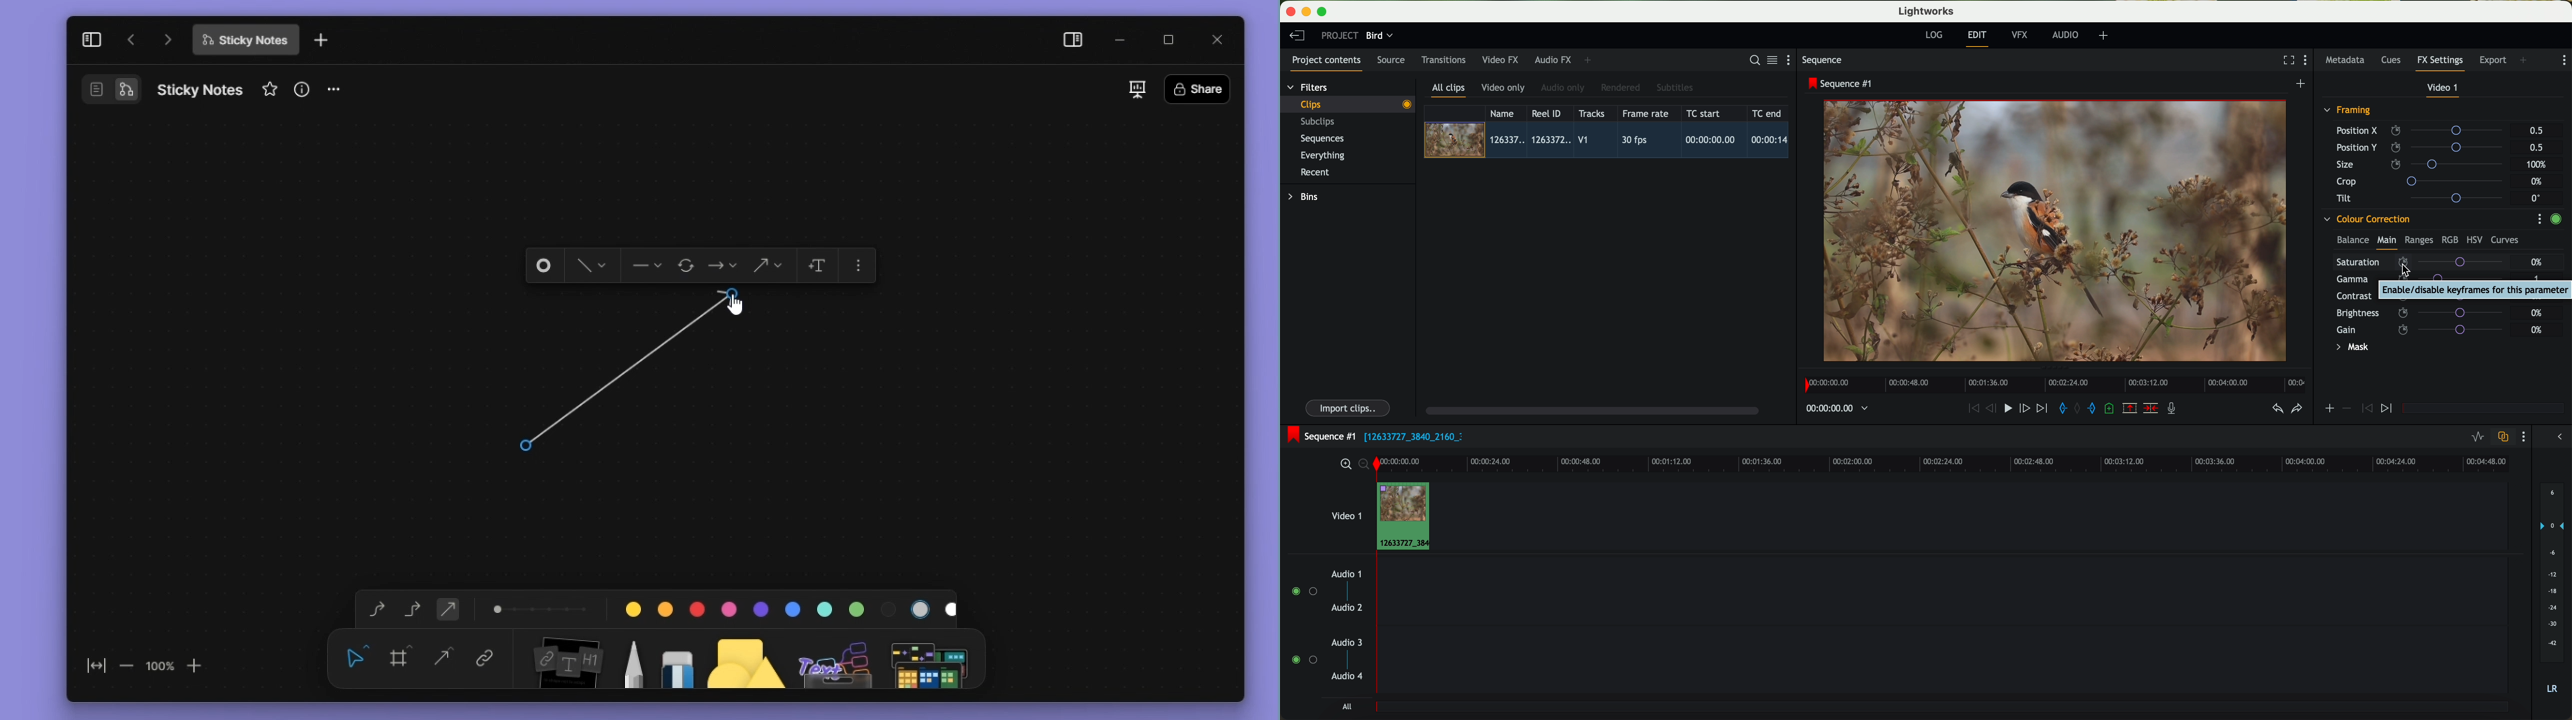 This screenshot has height=728, width=2576. Describe the element at coordinates (1503, 60) in the screenshot. I see `video FX` at that location.